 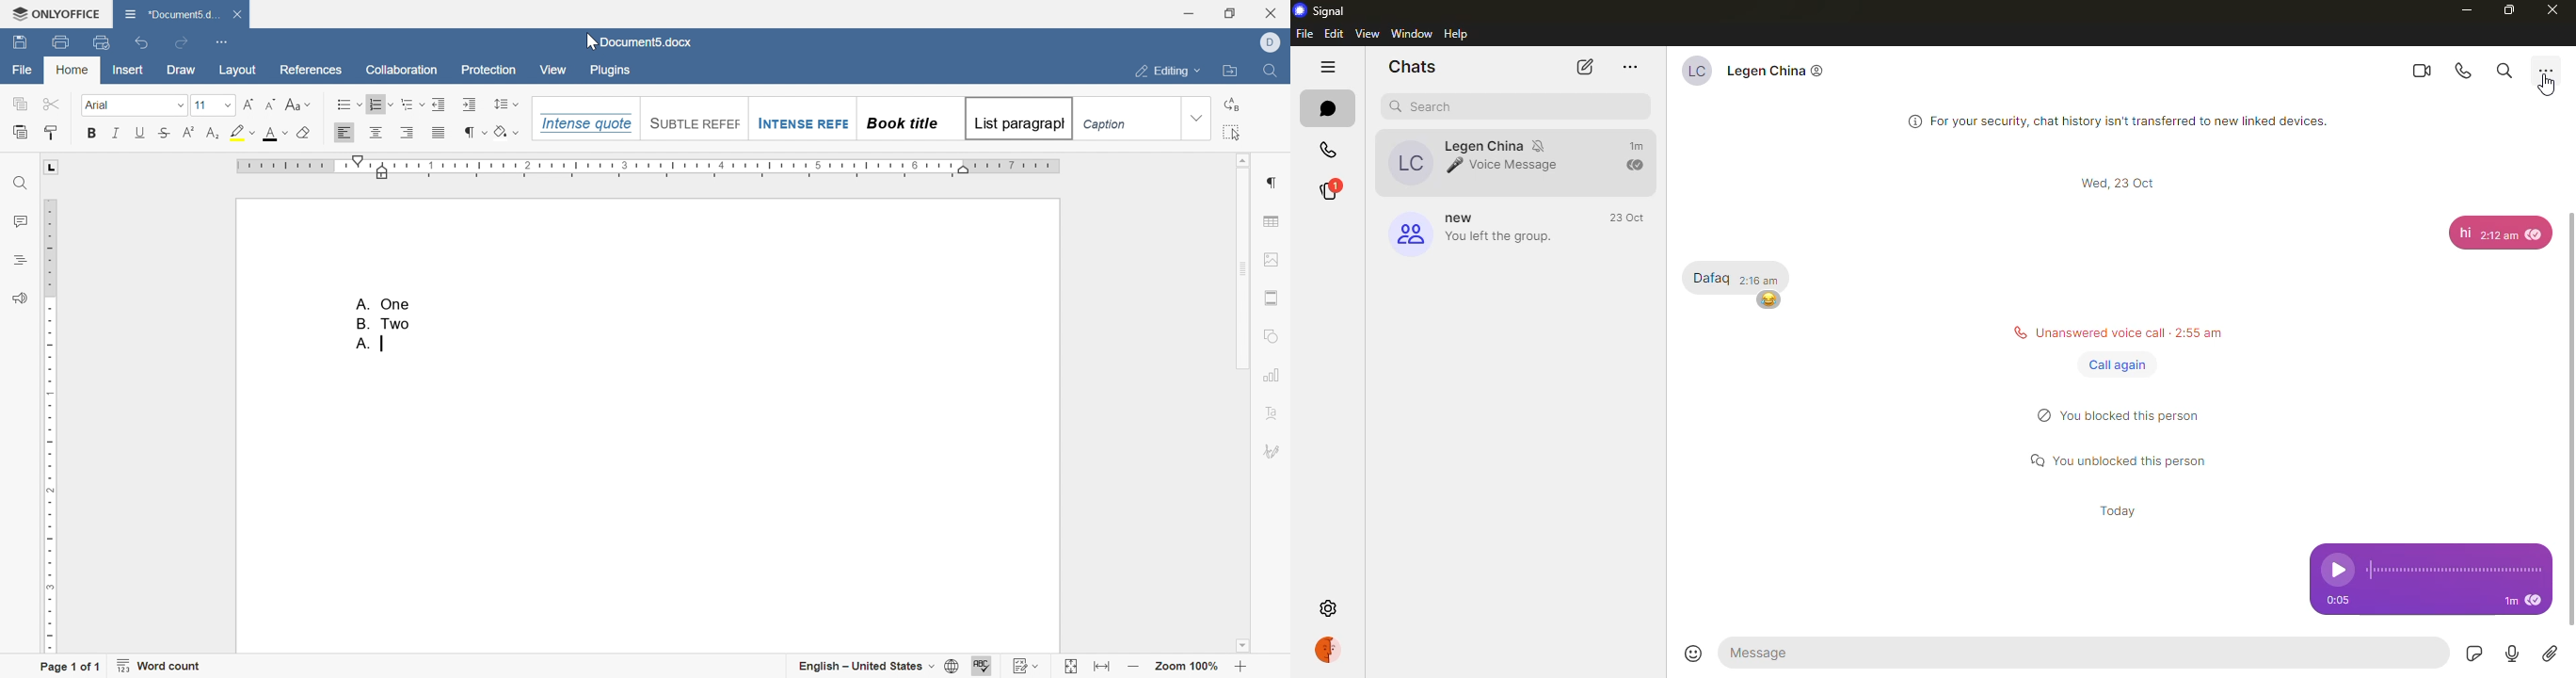 I want to click on status message, so click(x=2120, y=459).